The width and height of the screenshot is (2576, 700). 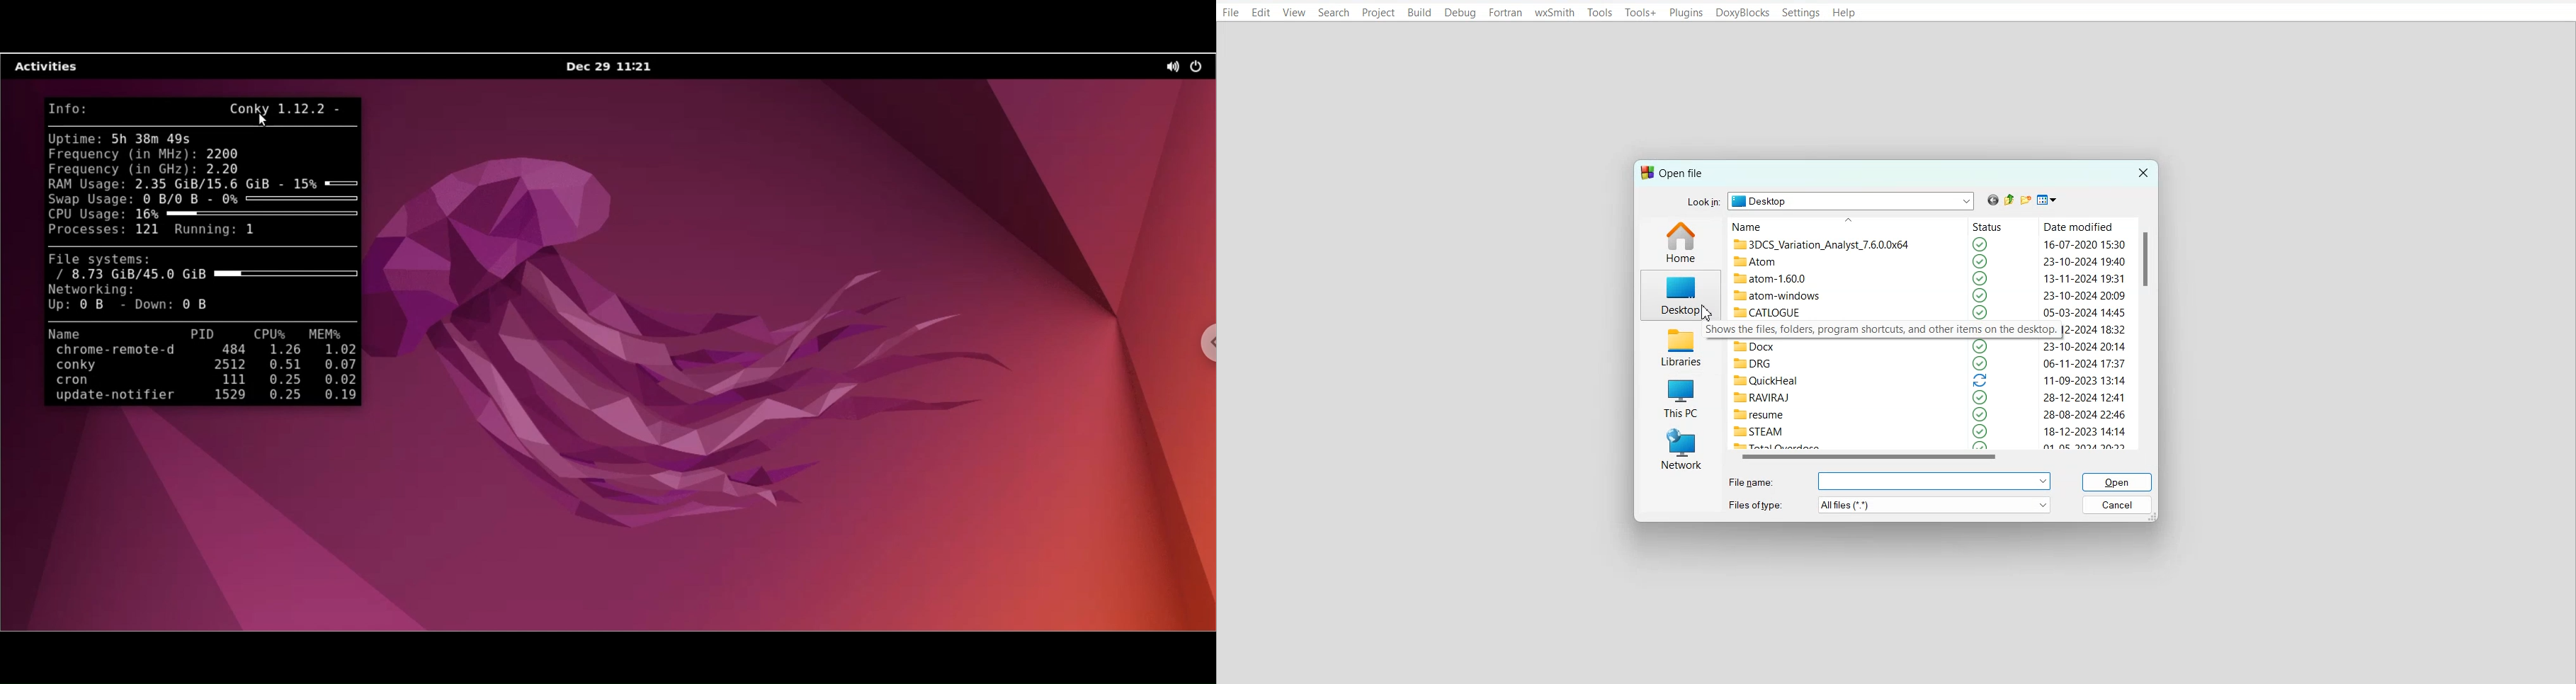 I want to click on View, so click(x=1295, y=12).